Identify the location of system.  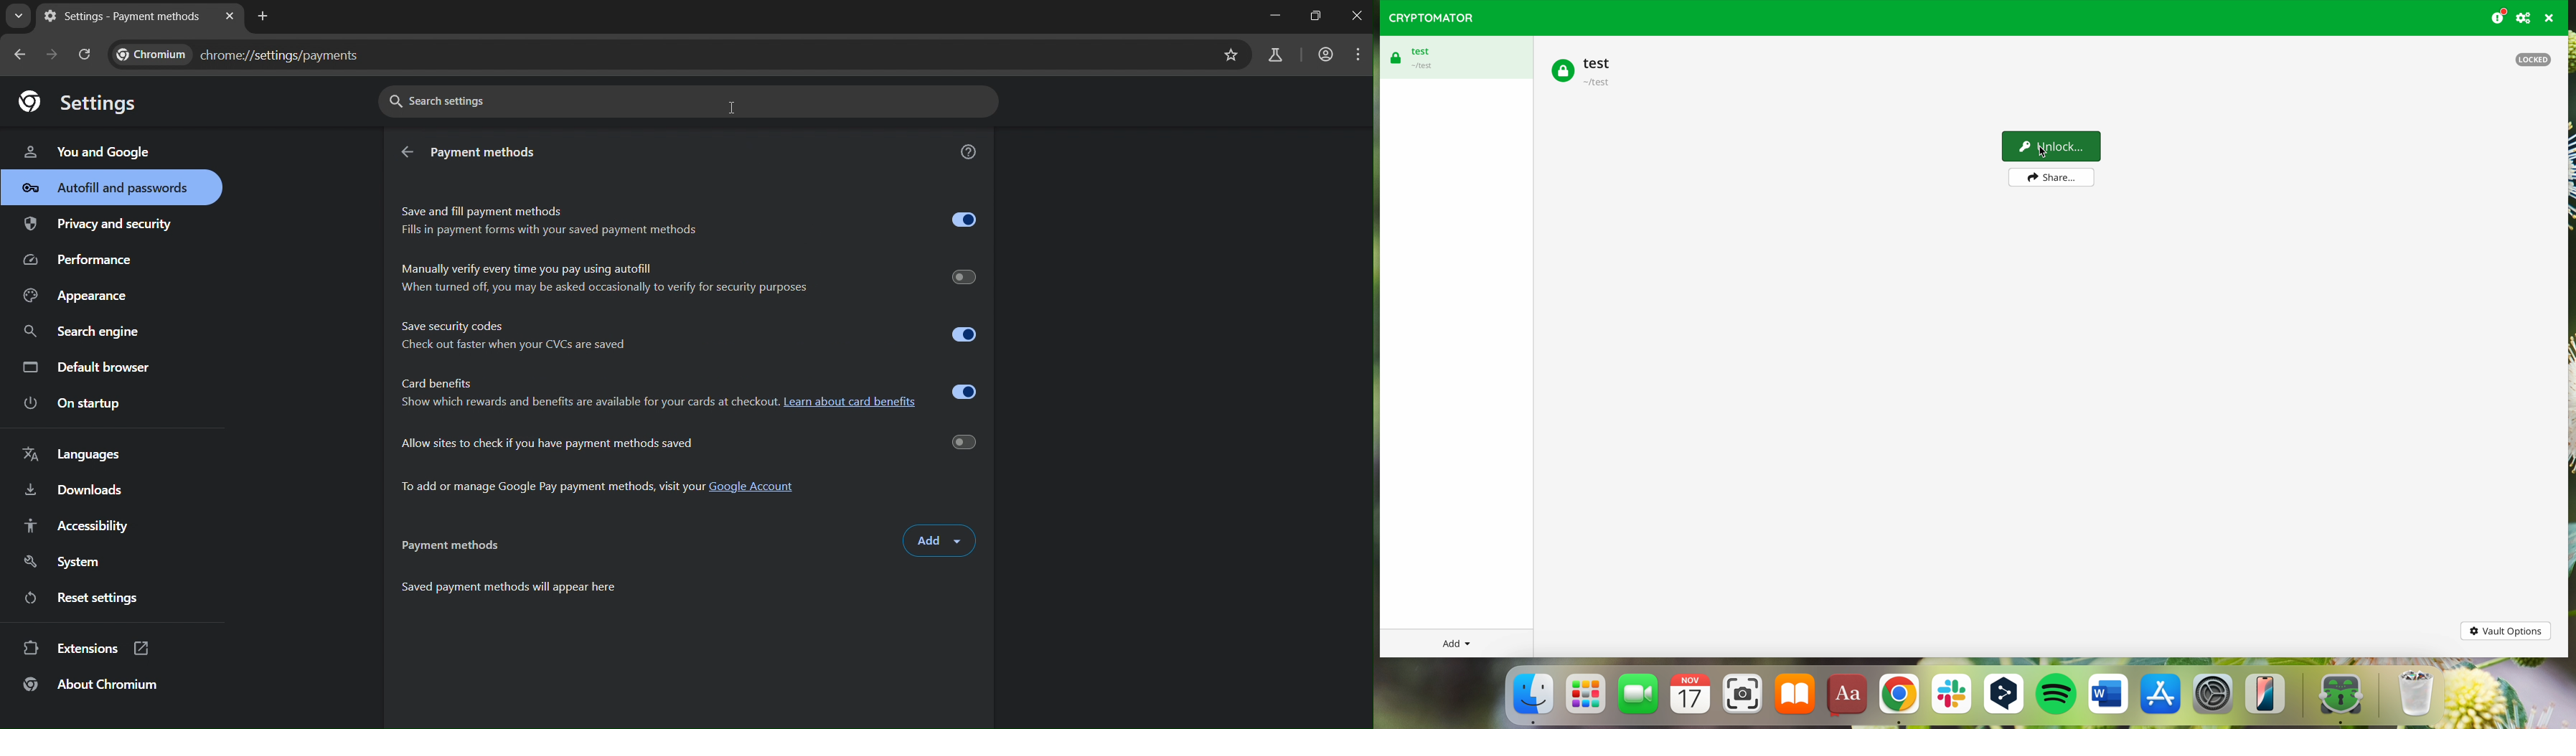
(68, 560).